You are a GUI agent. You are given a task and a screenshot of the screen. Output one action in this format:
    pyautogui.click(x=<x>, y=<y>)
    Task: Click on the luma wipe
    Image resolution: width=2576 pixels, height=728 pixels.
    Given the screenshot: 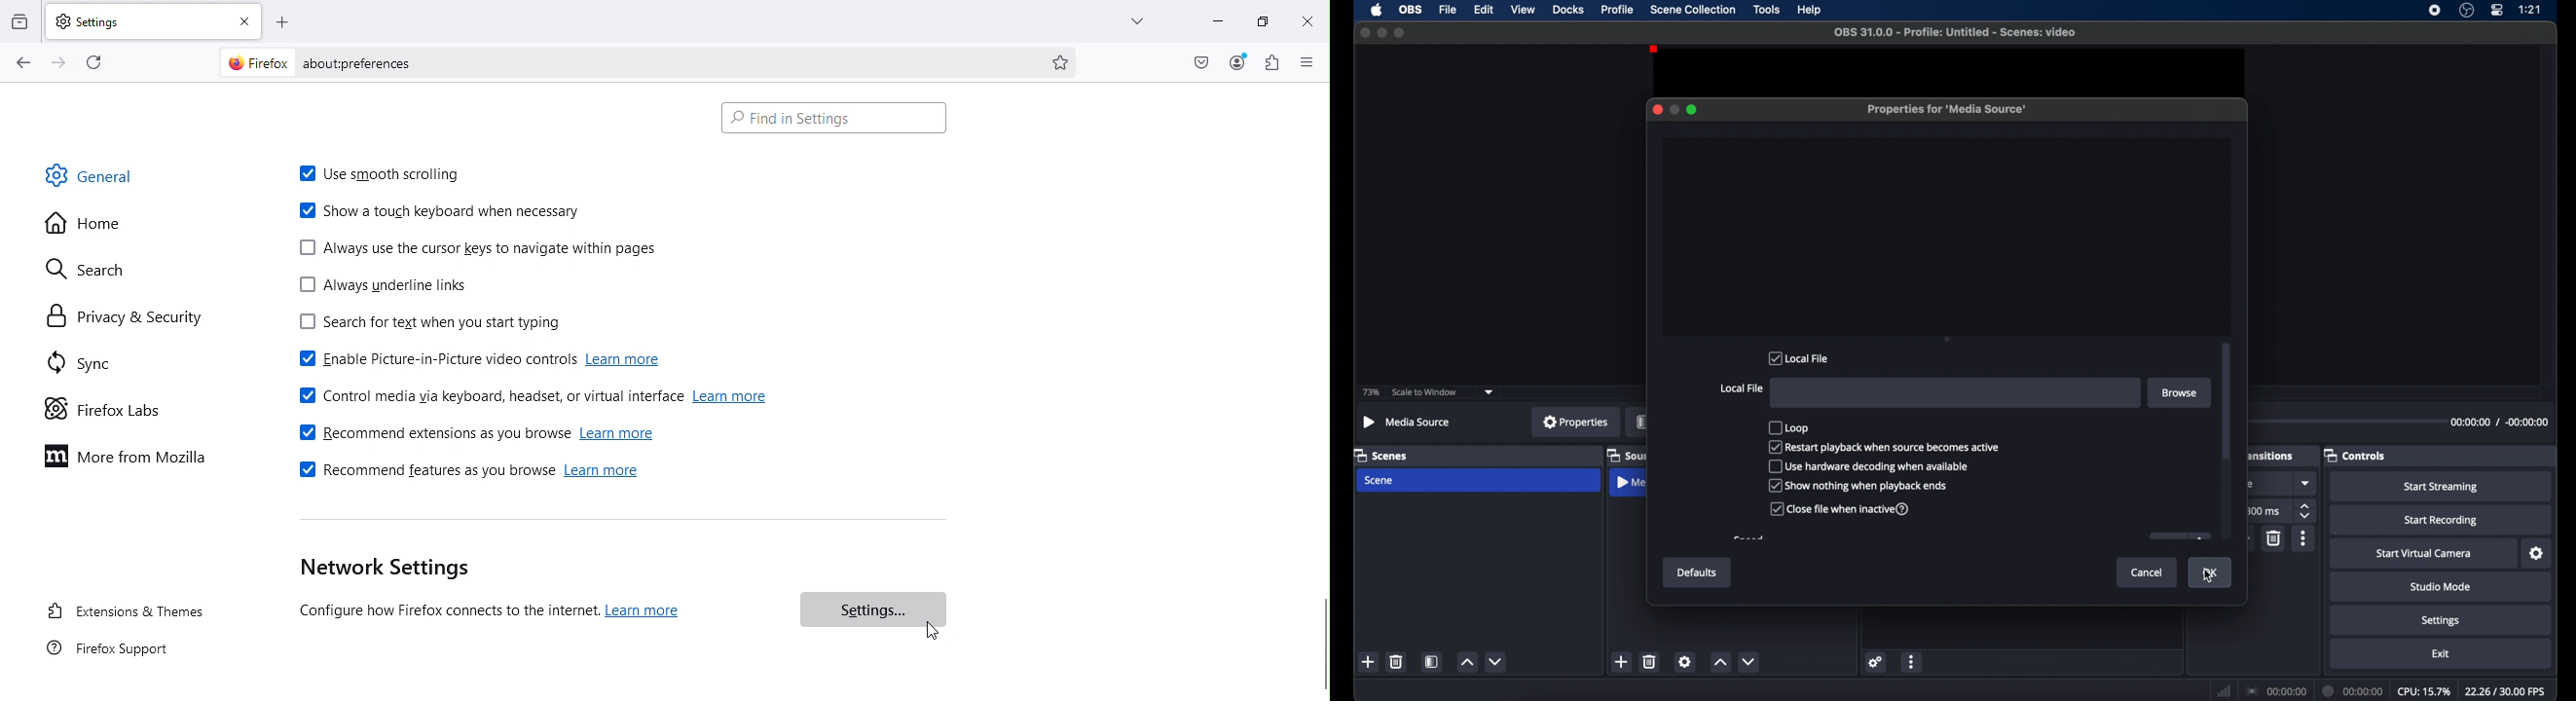 What is the action you would take?
    pyautogui.click(x=2253, y=484)
    